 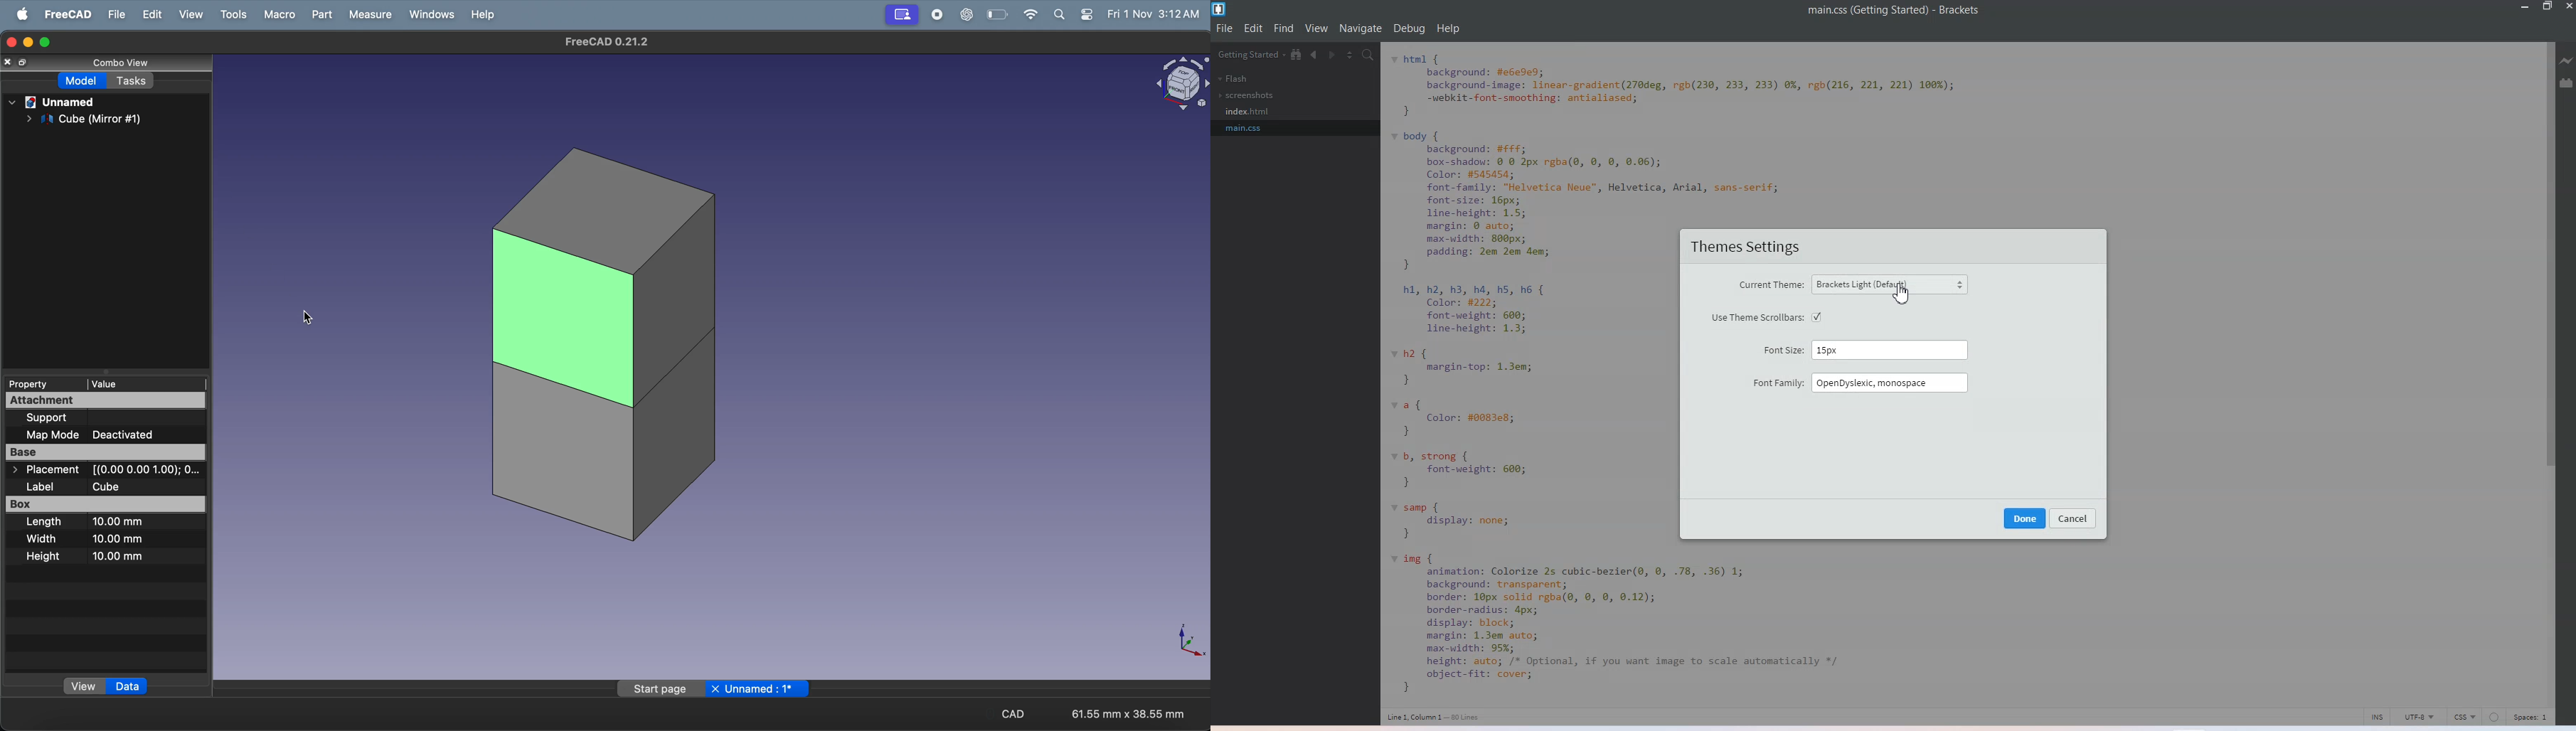 I want to click on Attachment, so click(x=104, y=401).